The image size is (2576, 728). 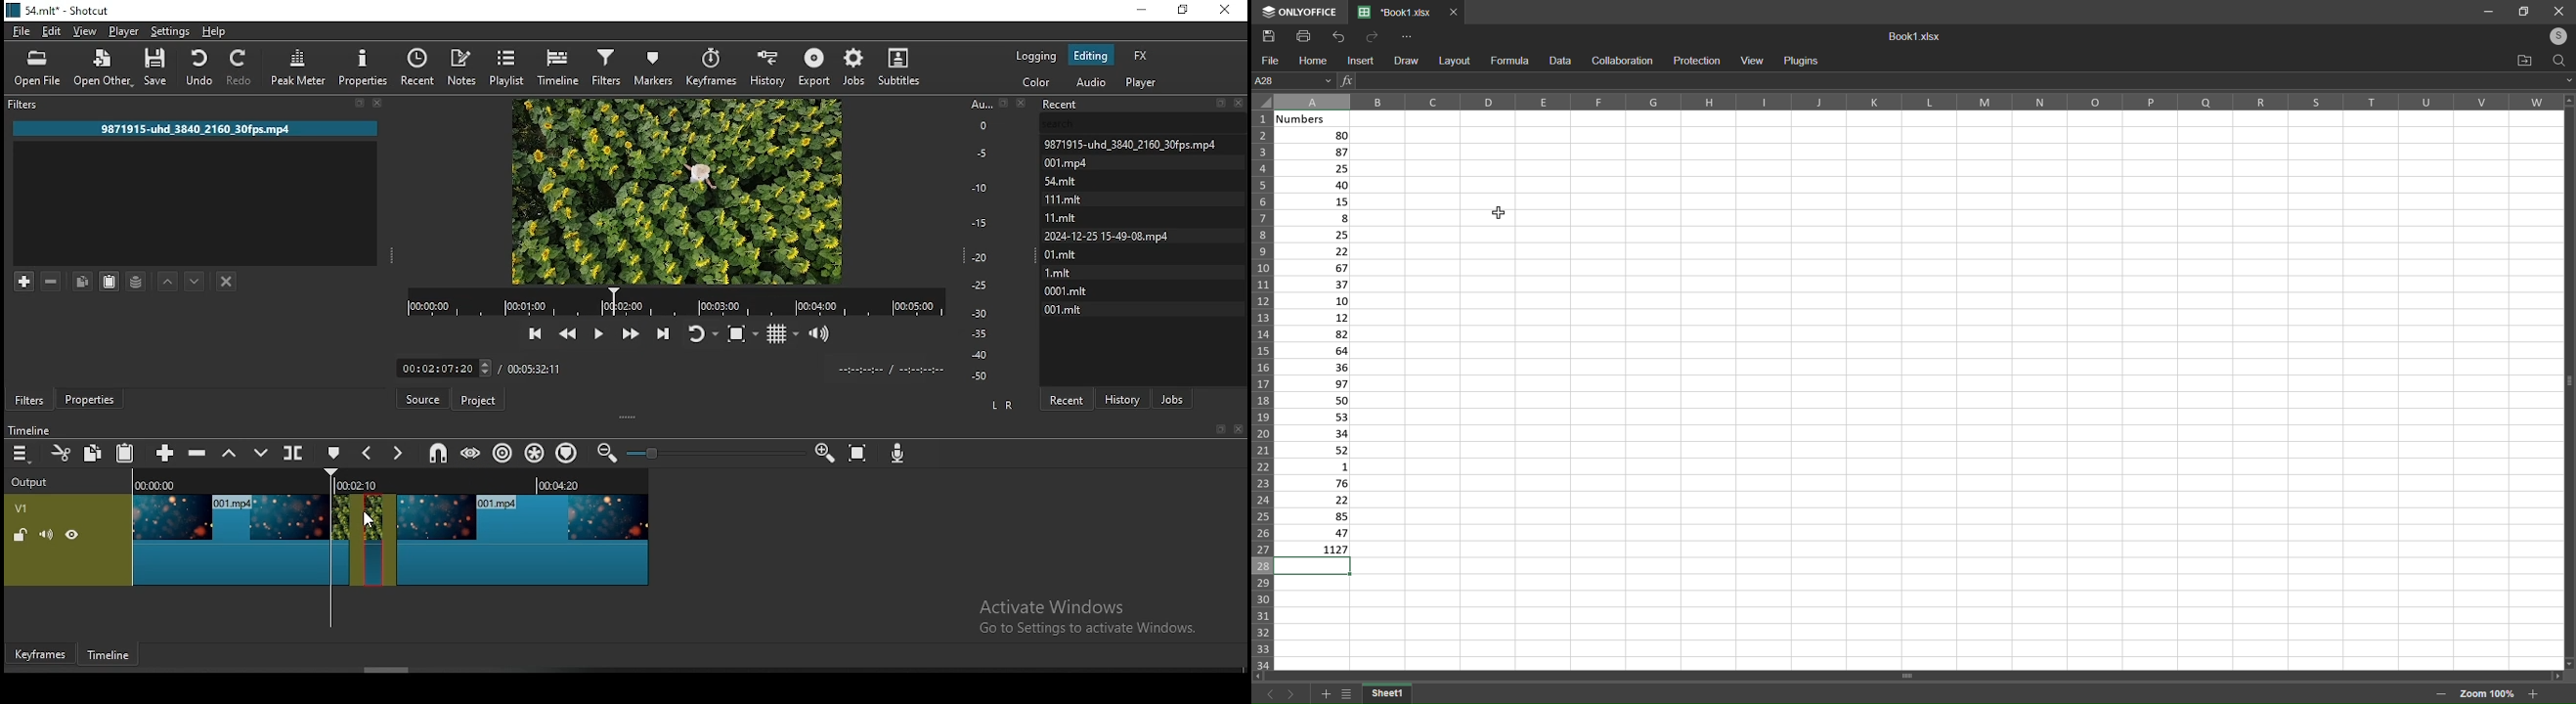 I want to click on add filter, so click(x=24, y=281).